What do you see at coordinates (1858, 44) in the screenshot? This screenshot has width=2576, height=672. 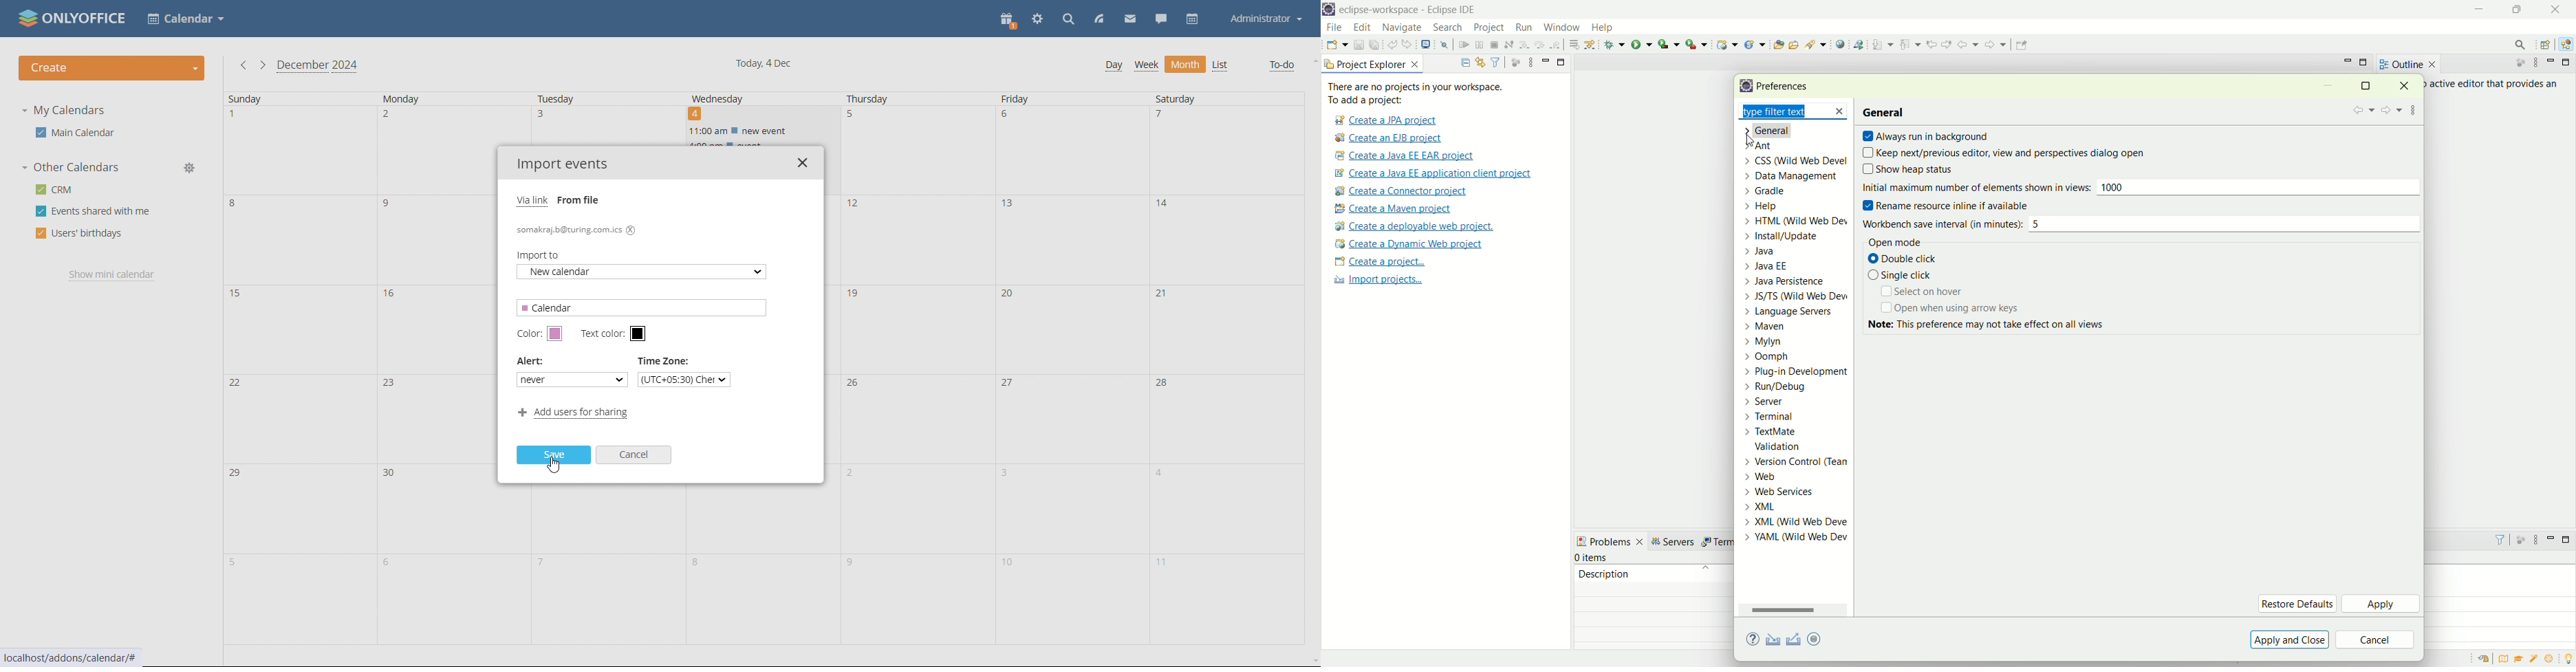 I see `web service explorer` at bounding box center [1858, 44].